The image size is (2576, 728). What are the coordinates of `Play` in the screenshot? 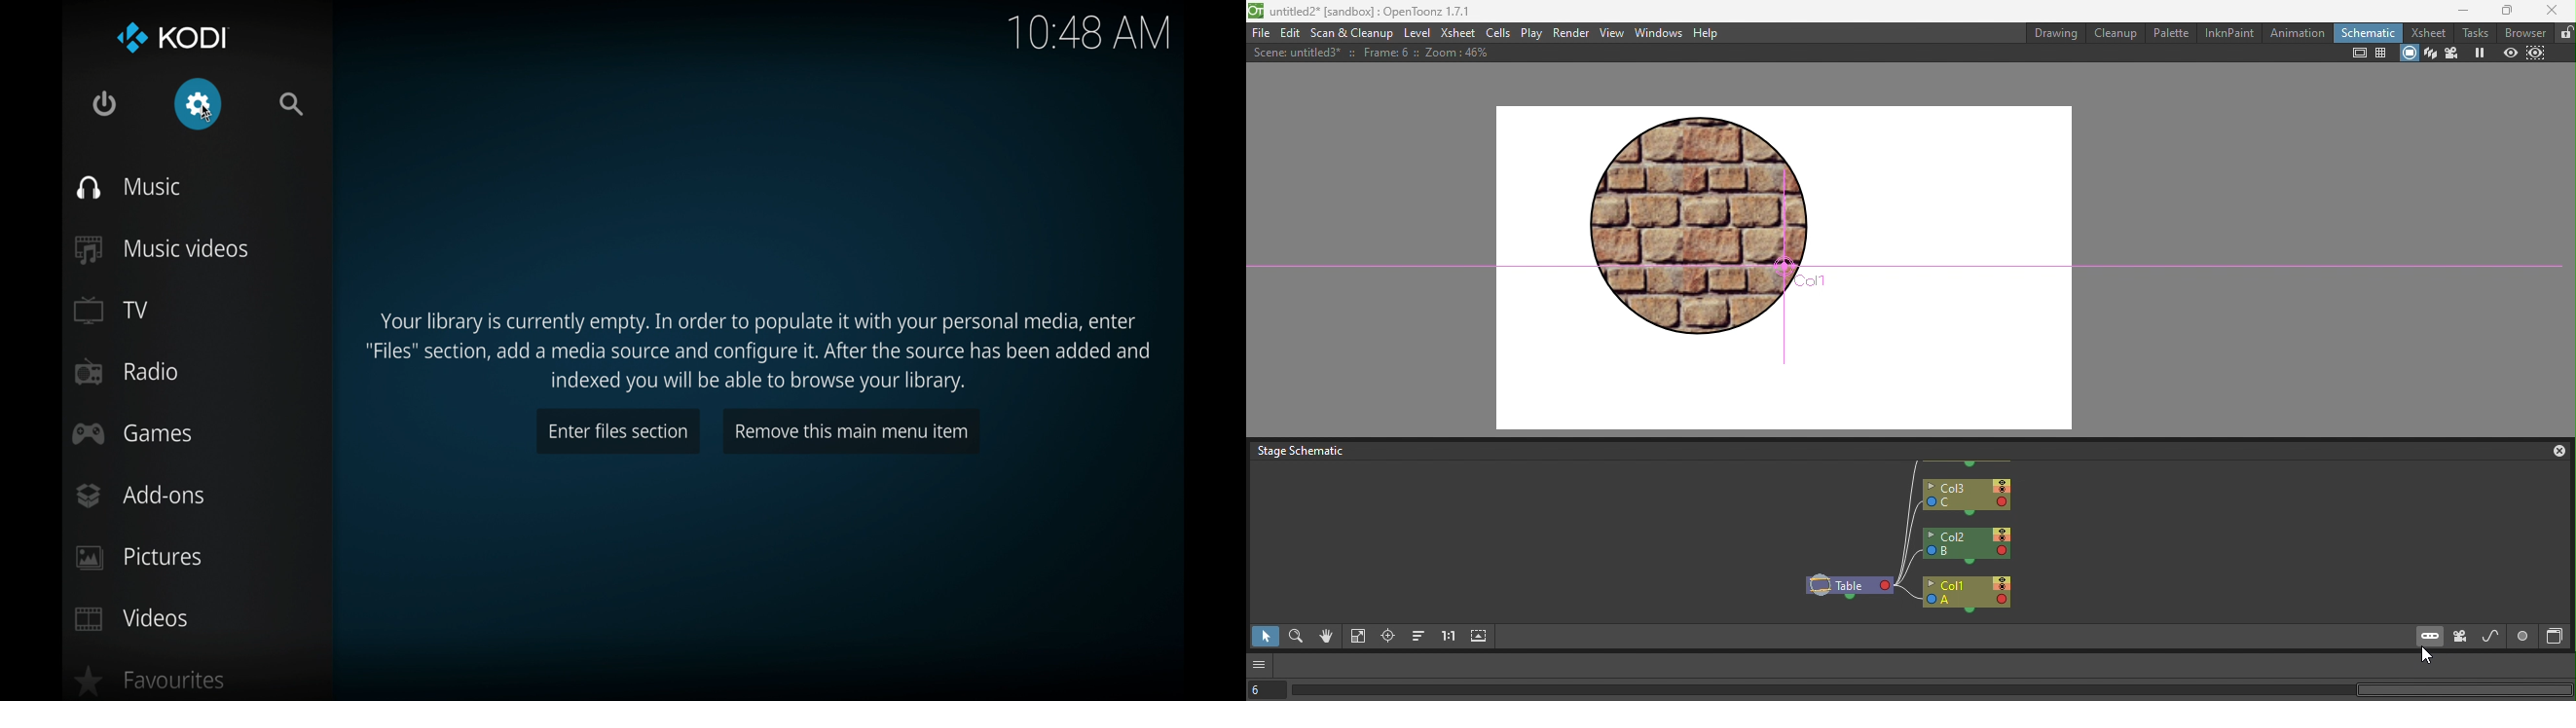 It's located at (1531, 33).